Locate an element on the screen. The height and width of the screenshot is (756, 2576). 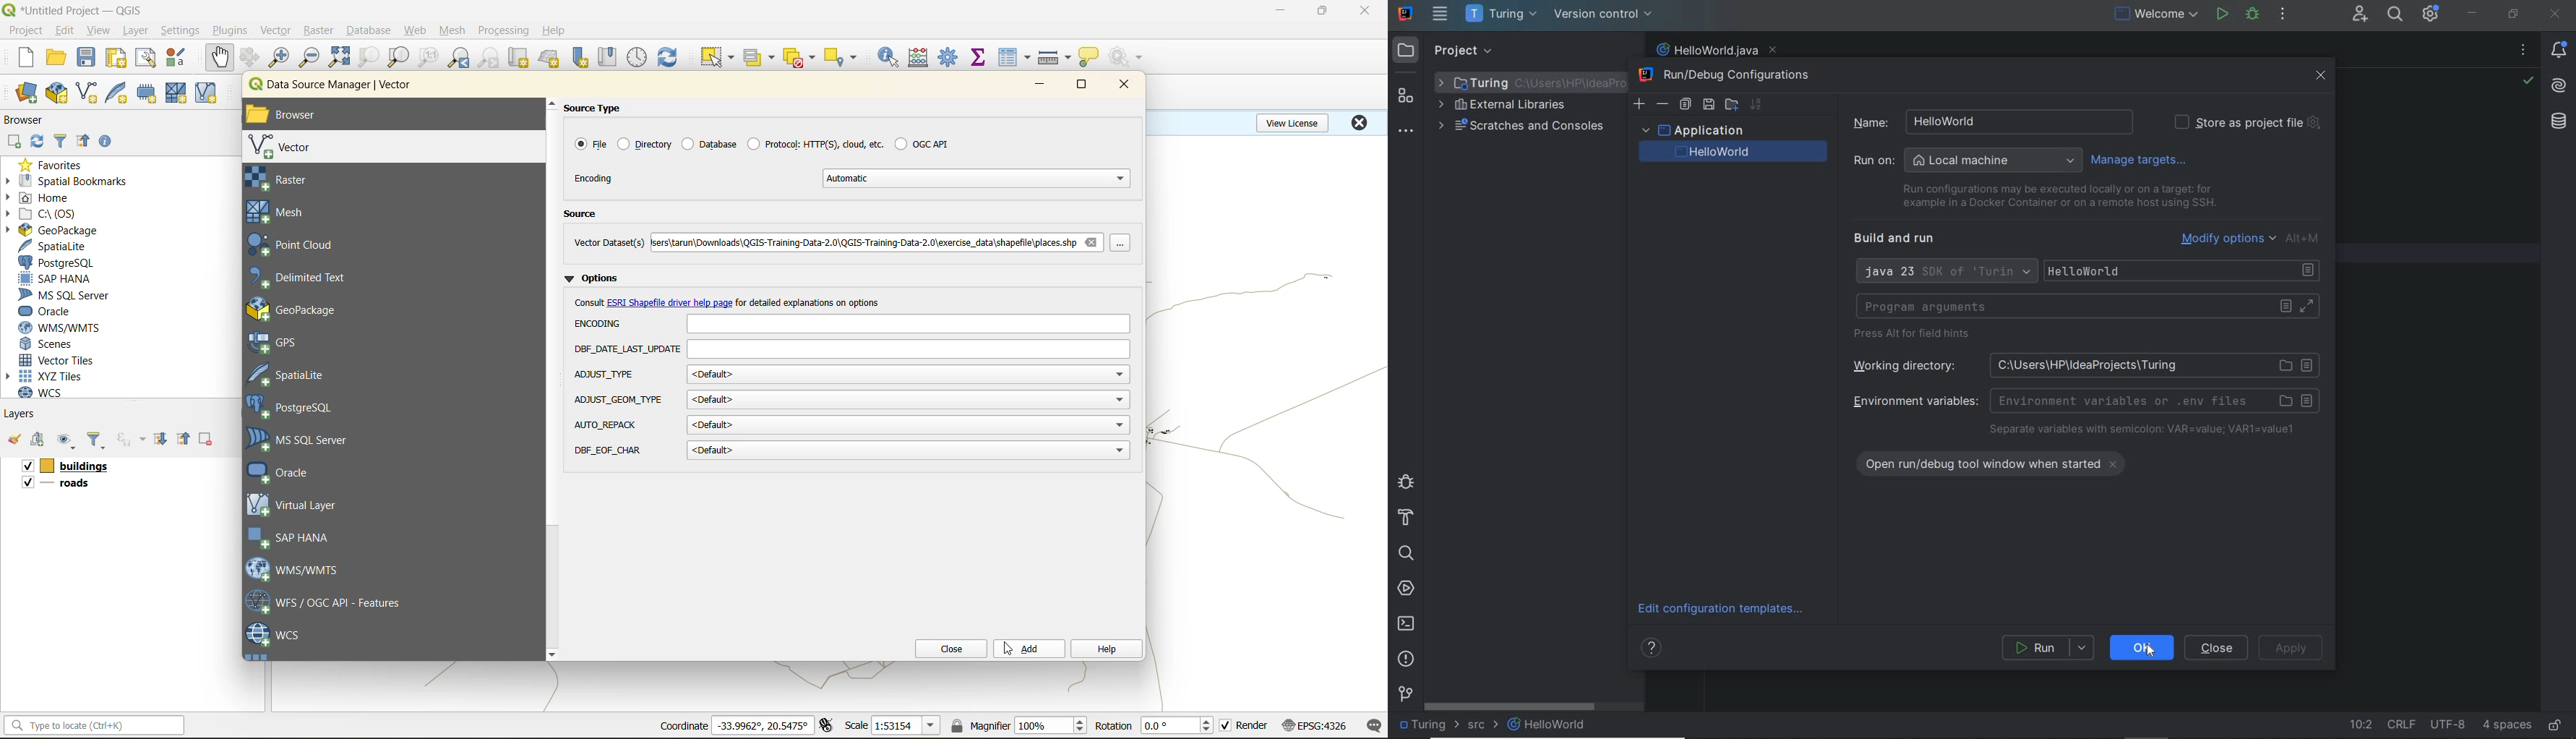
point cloud is located at coordinates (300, 246).